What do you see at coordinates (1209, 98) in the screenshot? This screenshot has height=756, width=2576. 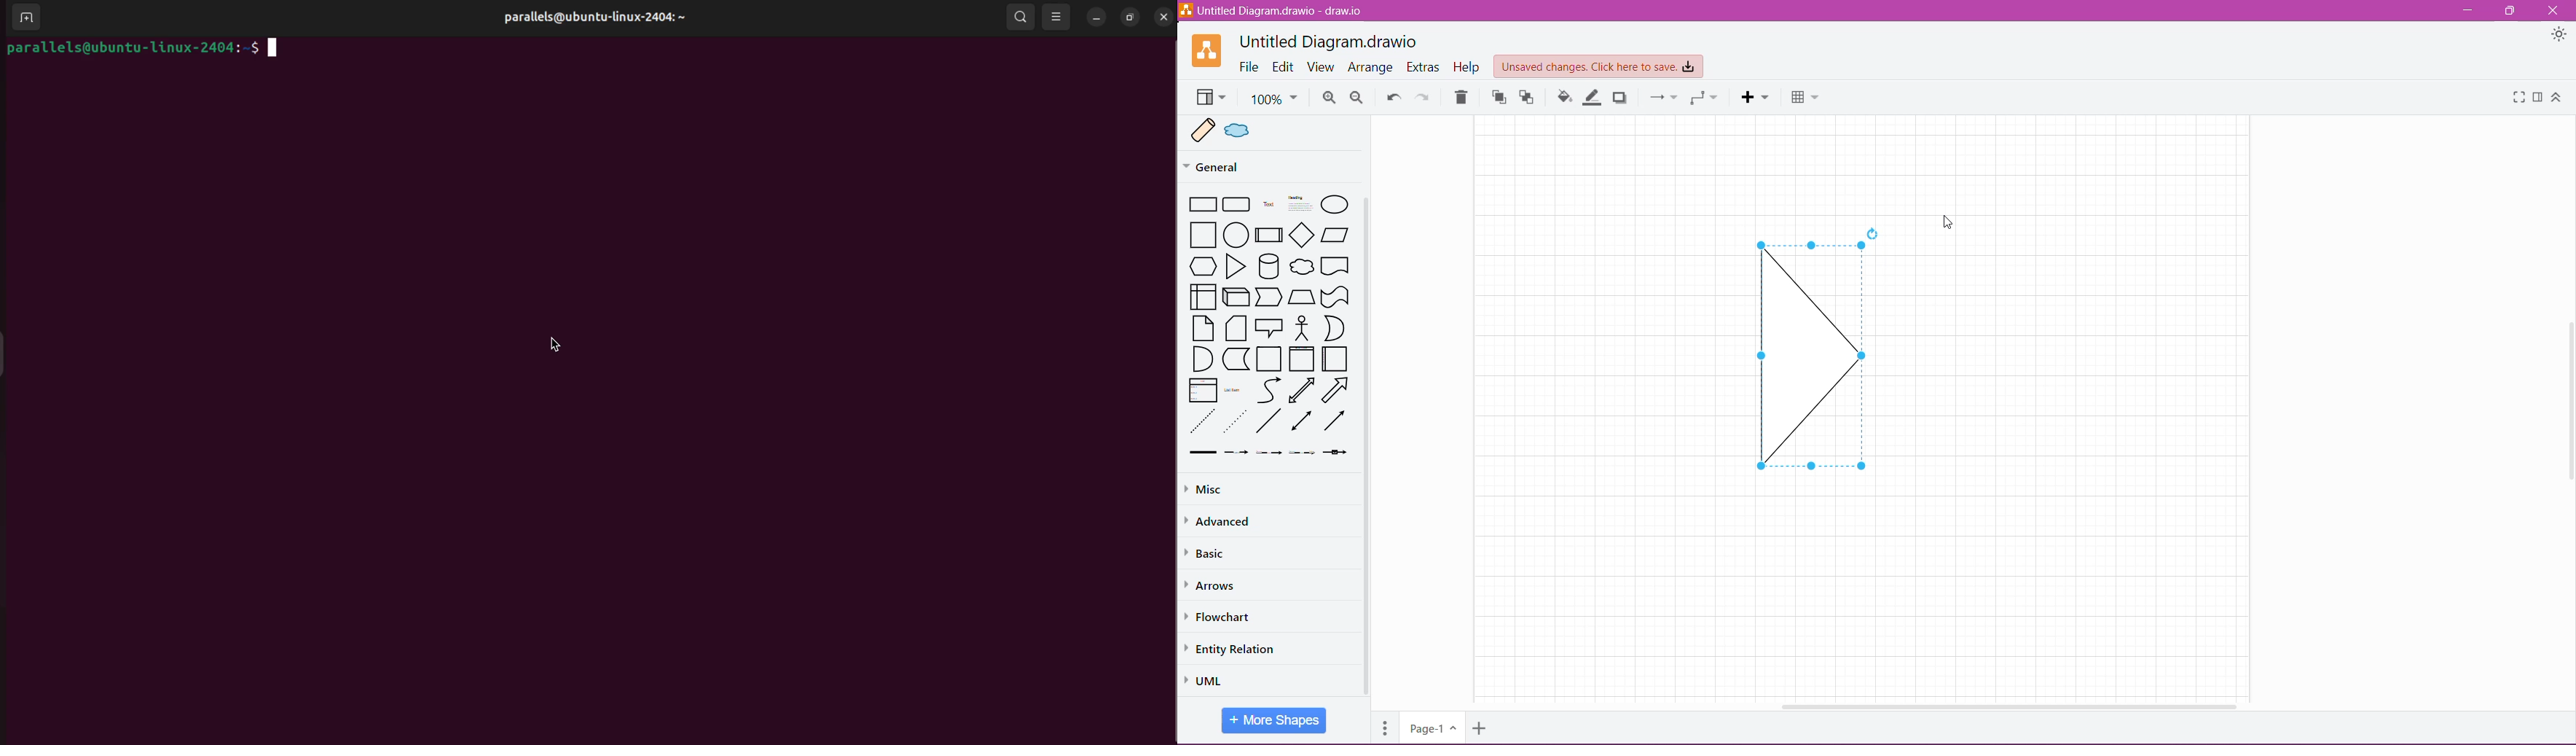 I see `View` at bounding box center [1209, 98].